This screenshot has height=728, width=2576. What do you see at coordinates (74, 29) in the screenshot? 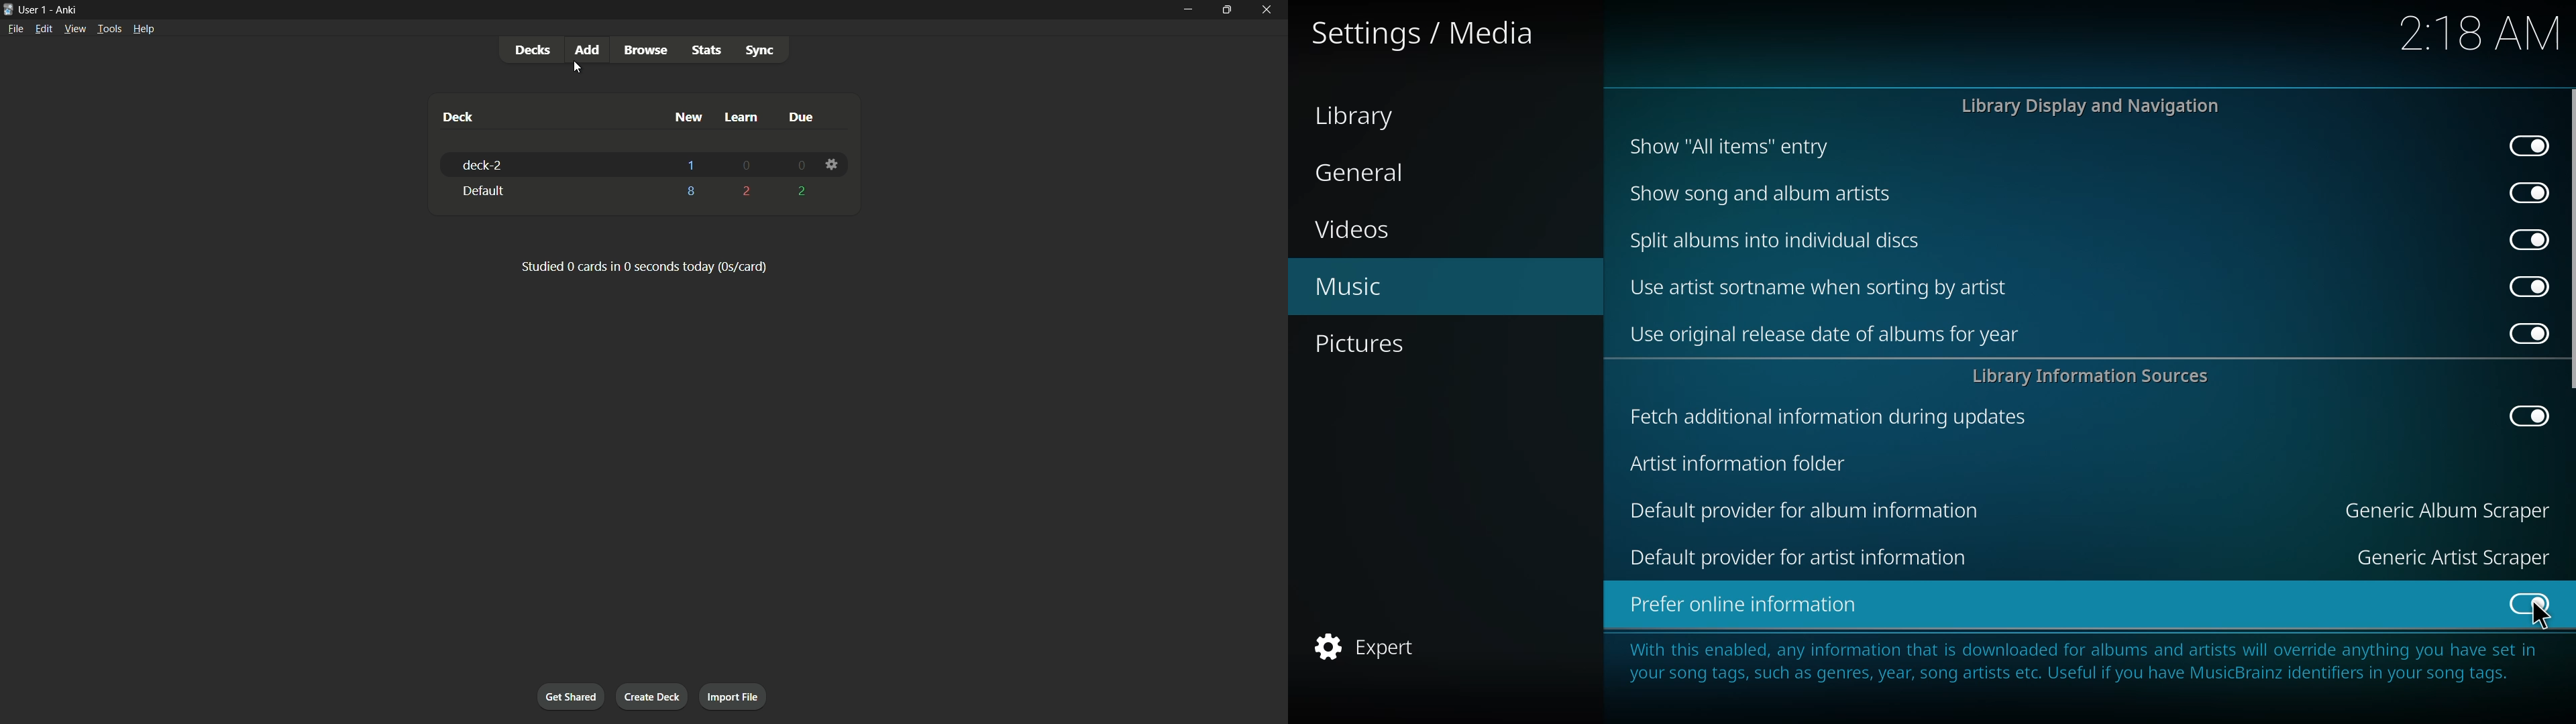
I see `view menu` at bounding box center [74, 29].